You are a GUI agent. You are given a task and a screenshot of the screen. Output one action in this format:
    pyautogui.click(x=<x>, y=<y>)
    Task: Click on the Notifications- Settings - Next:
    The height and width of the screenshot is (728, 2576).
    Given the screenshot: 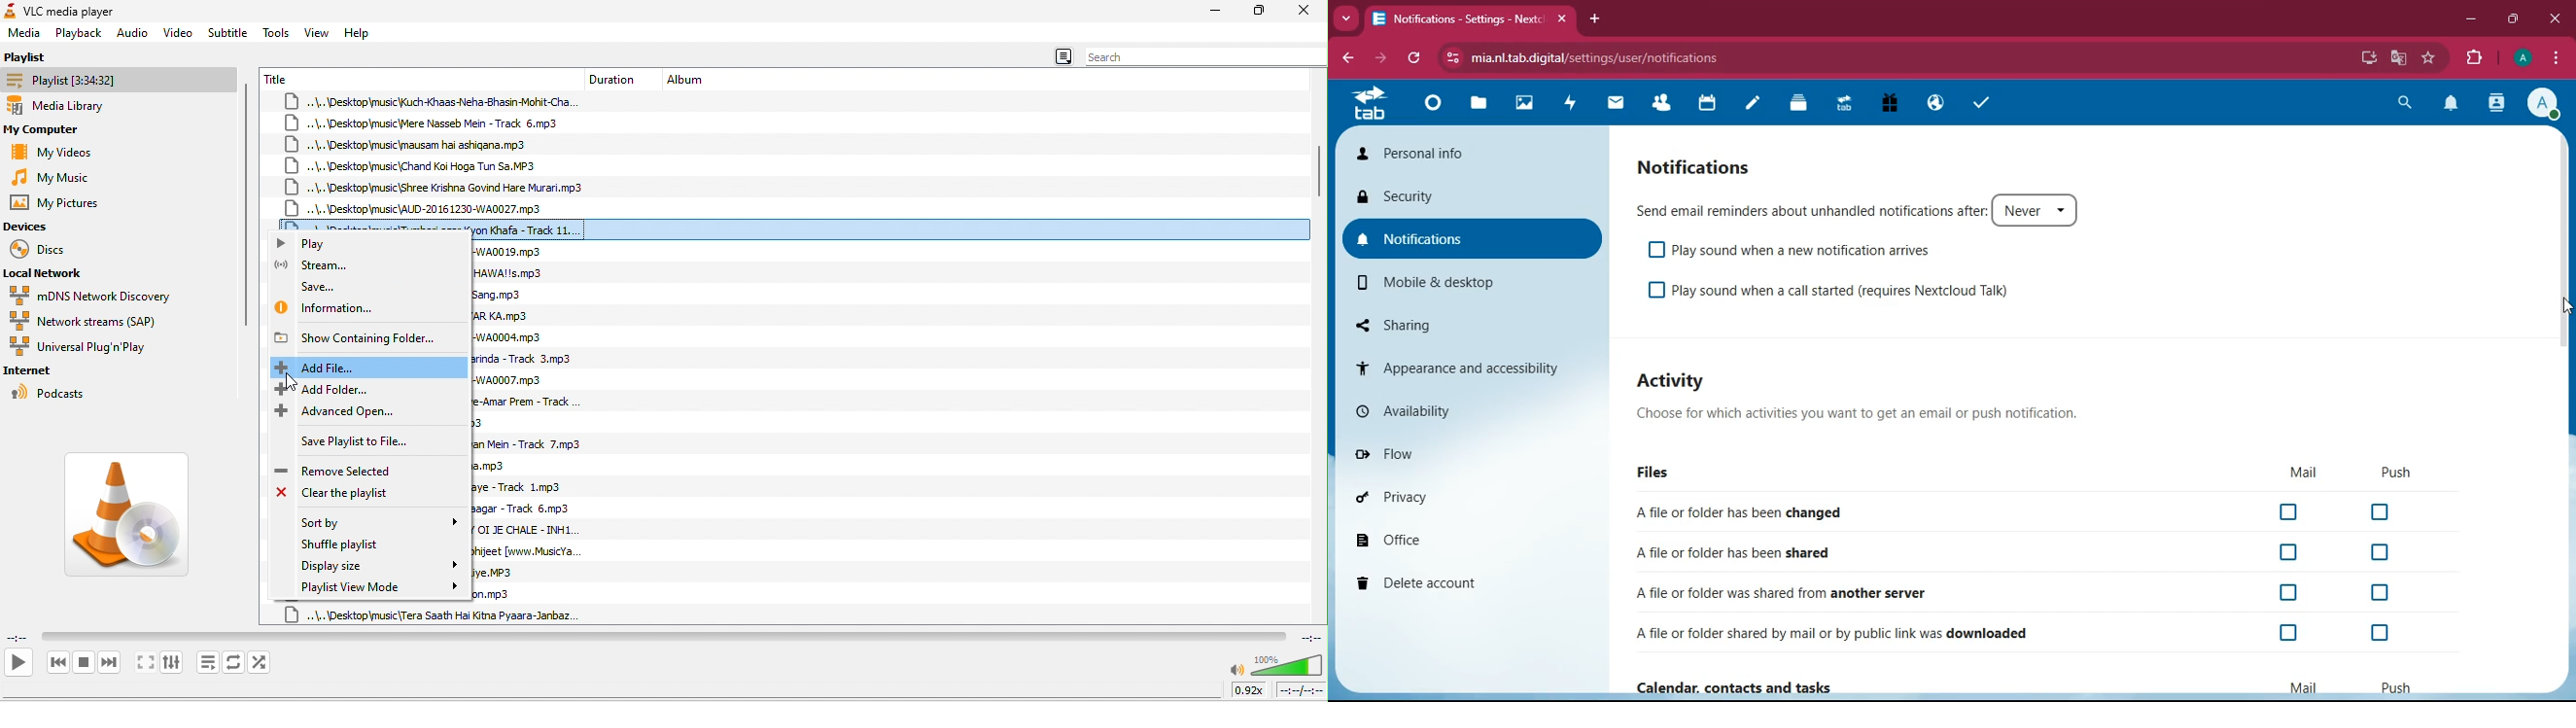 What is the action you would take?
    pyautogui.click(x=1456, y=19)
    